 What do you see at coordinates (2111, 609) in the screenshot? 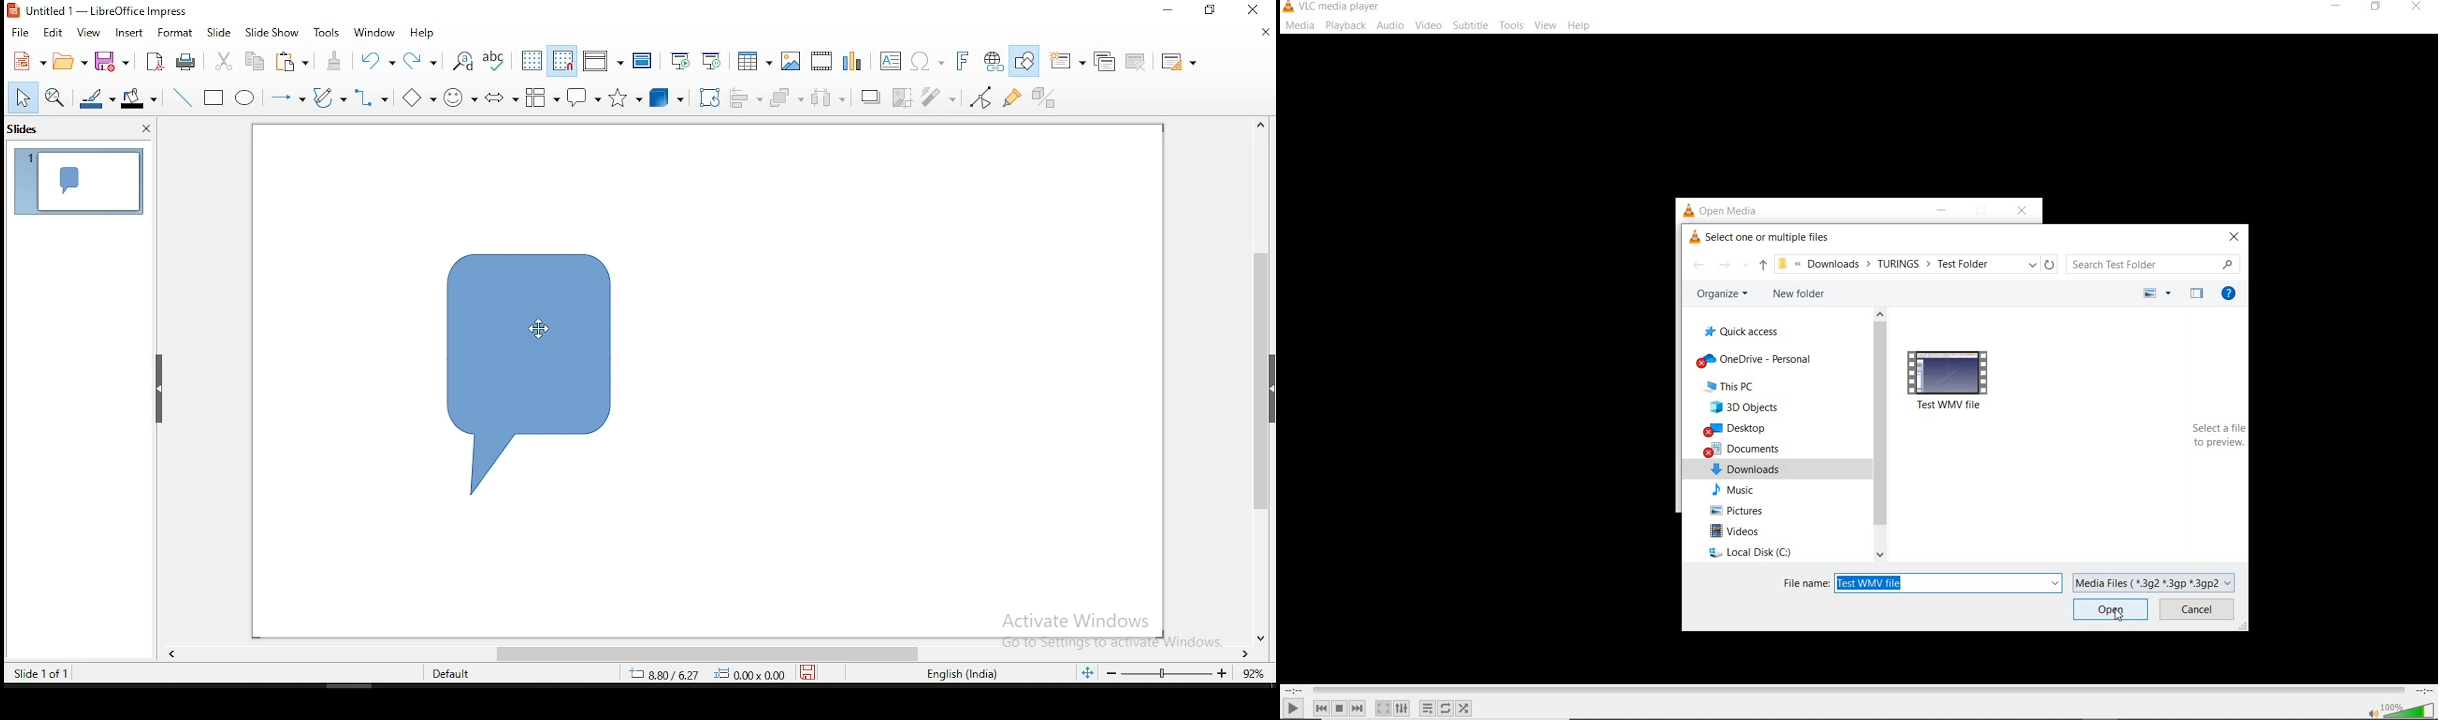
I see `open` at bounding box center [2111, 609].